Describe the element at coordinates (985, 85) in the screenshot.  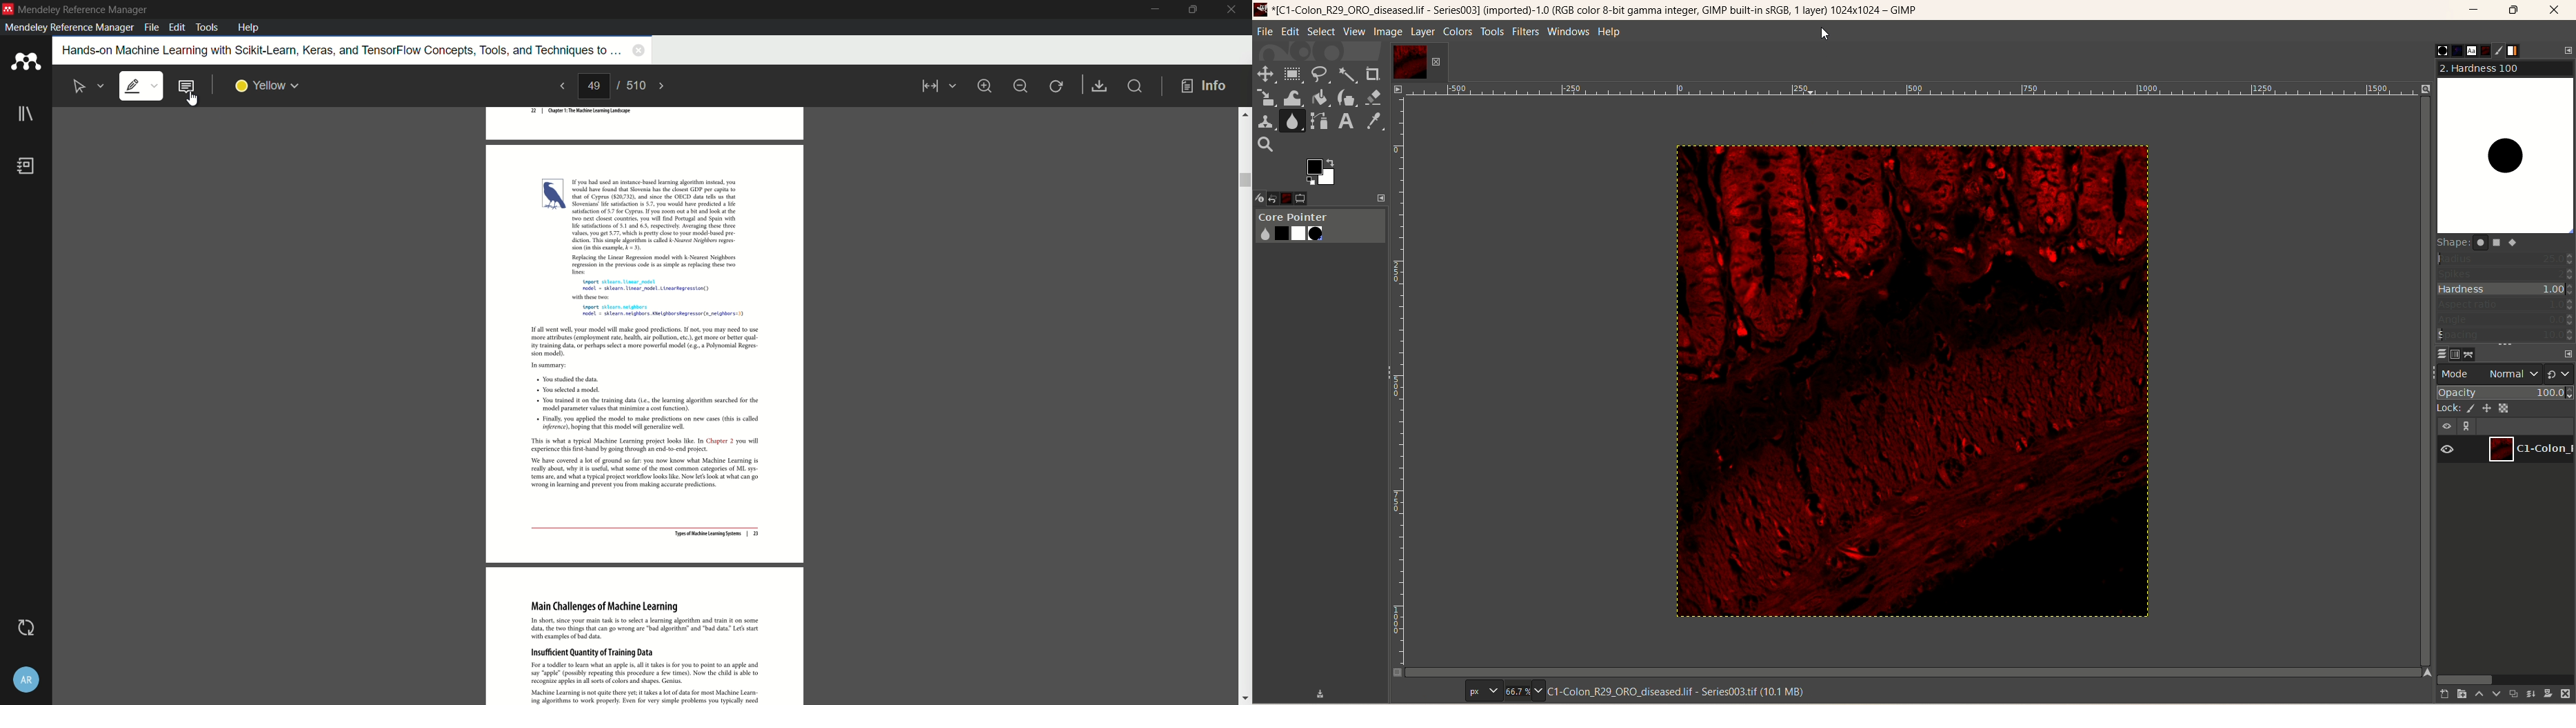
I see `zoom in` at that location.